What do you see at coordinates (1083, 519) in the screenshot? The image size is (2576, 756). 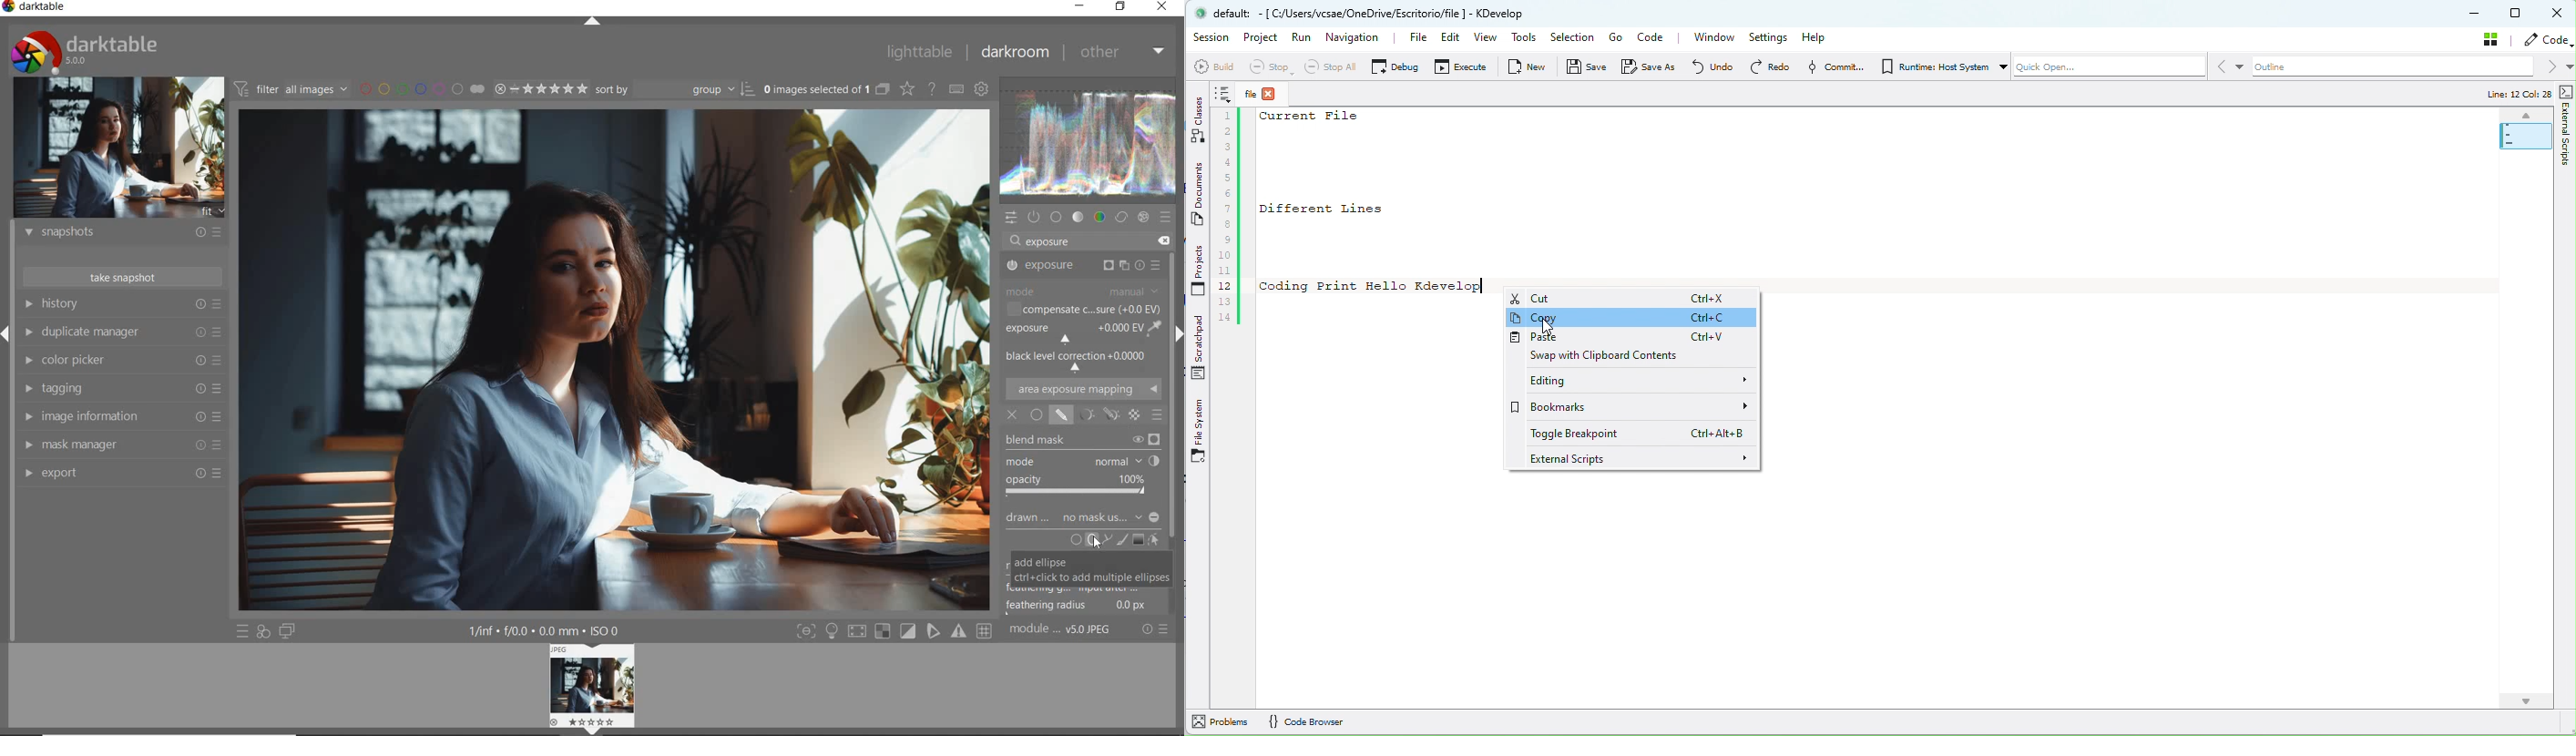 I see `DRAWN` at bounding box center [1083, 519].